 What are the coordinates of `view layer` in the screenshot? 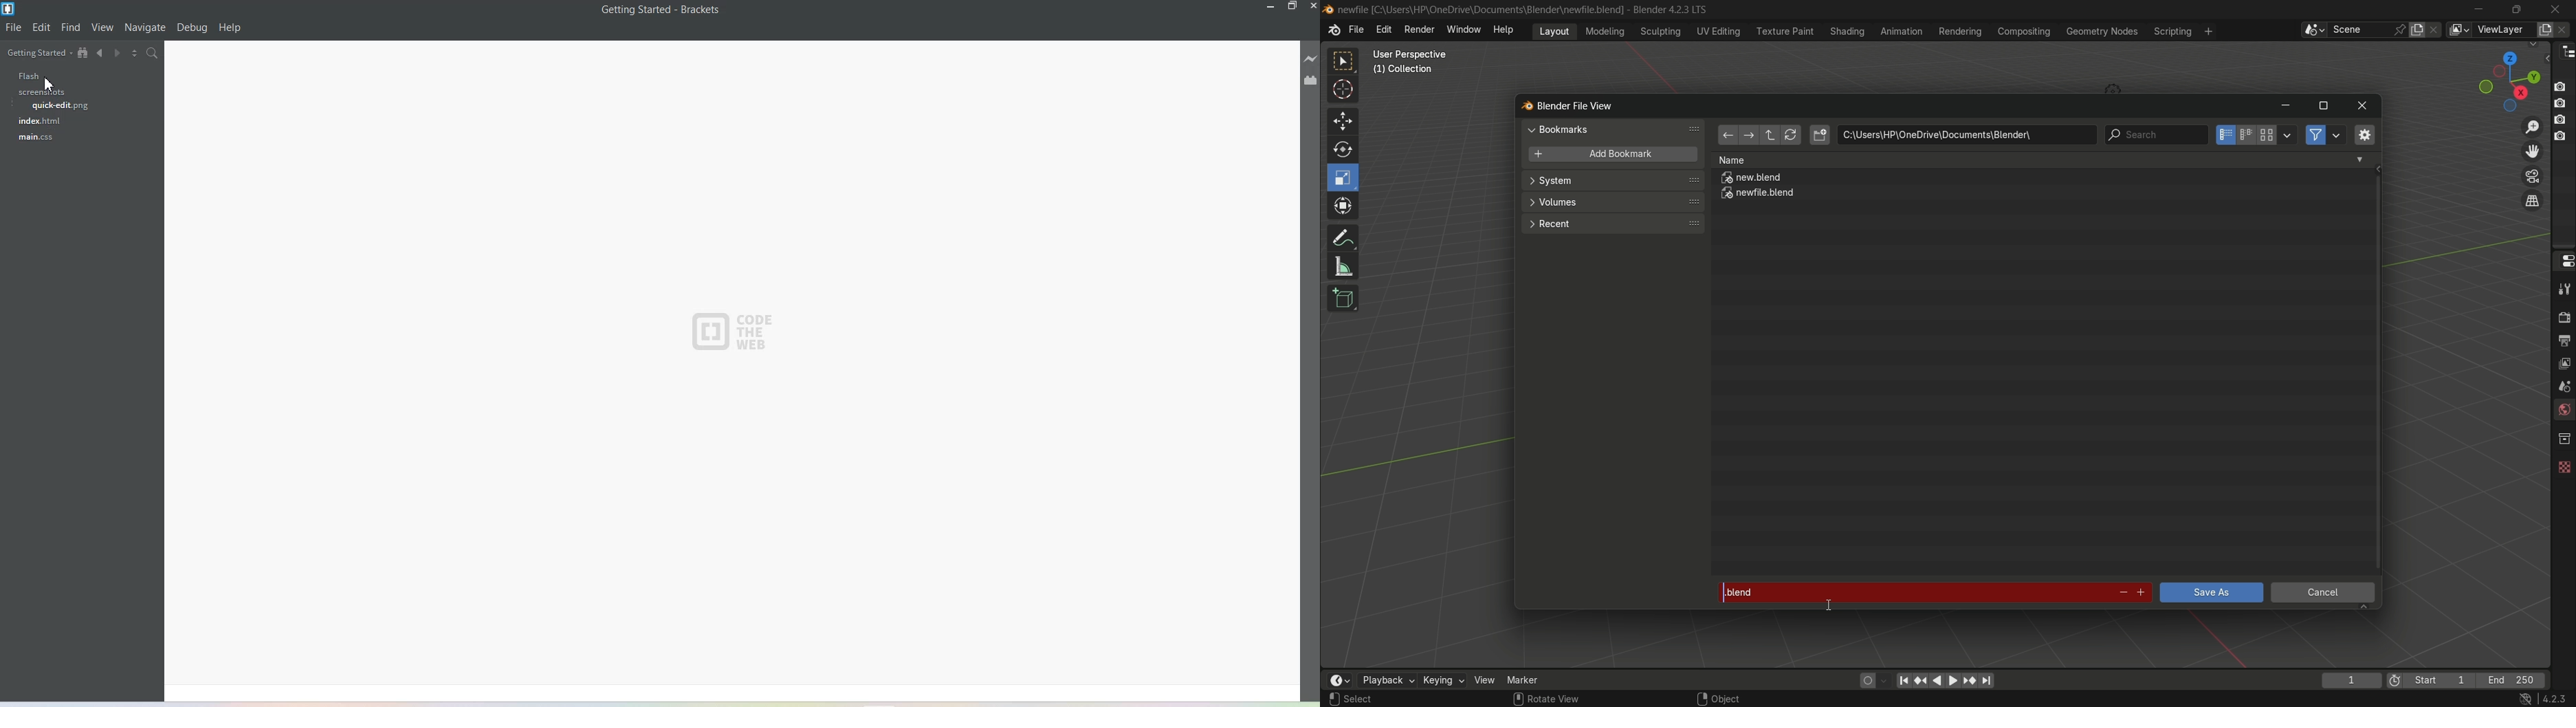 It's located at (2563, 362).